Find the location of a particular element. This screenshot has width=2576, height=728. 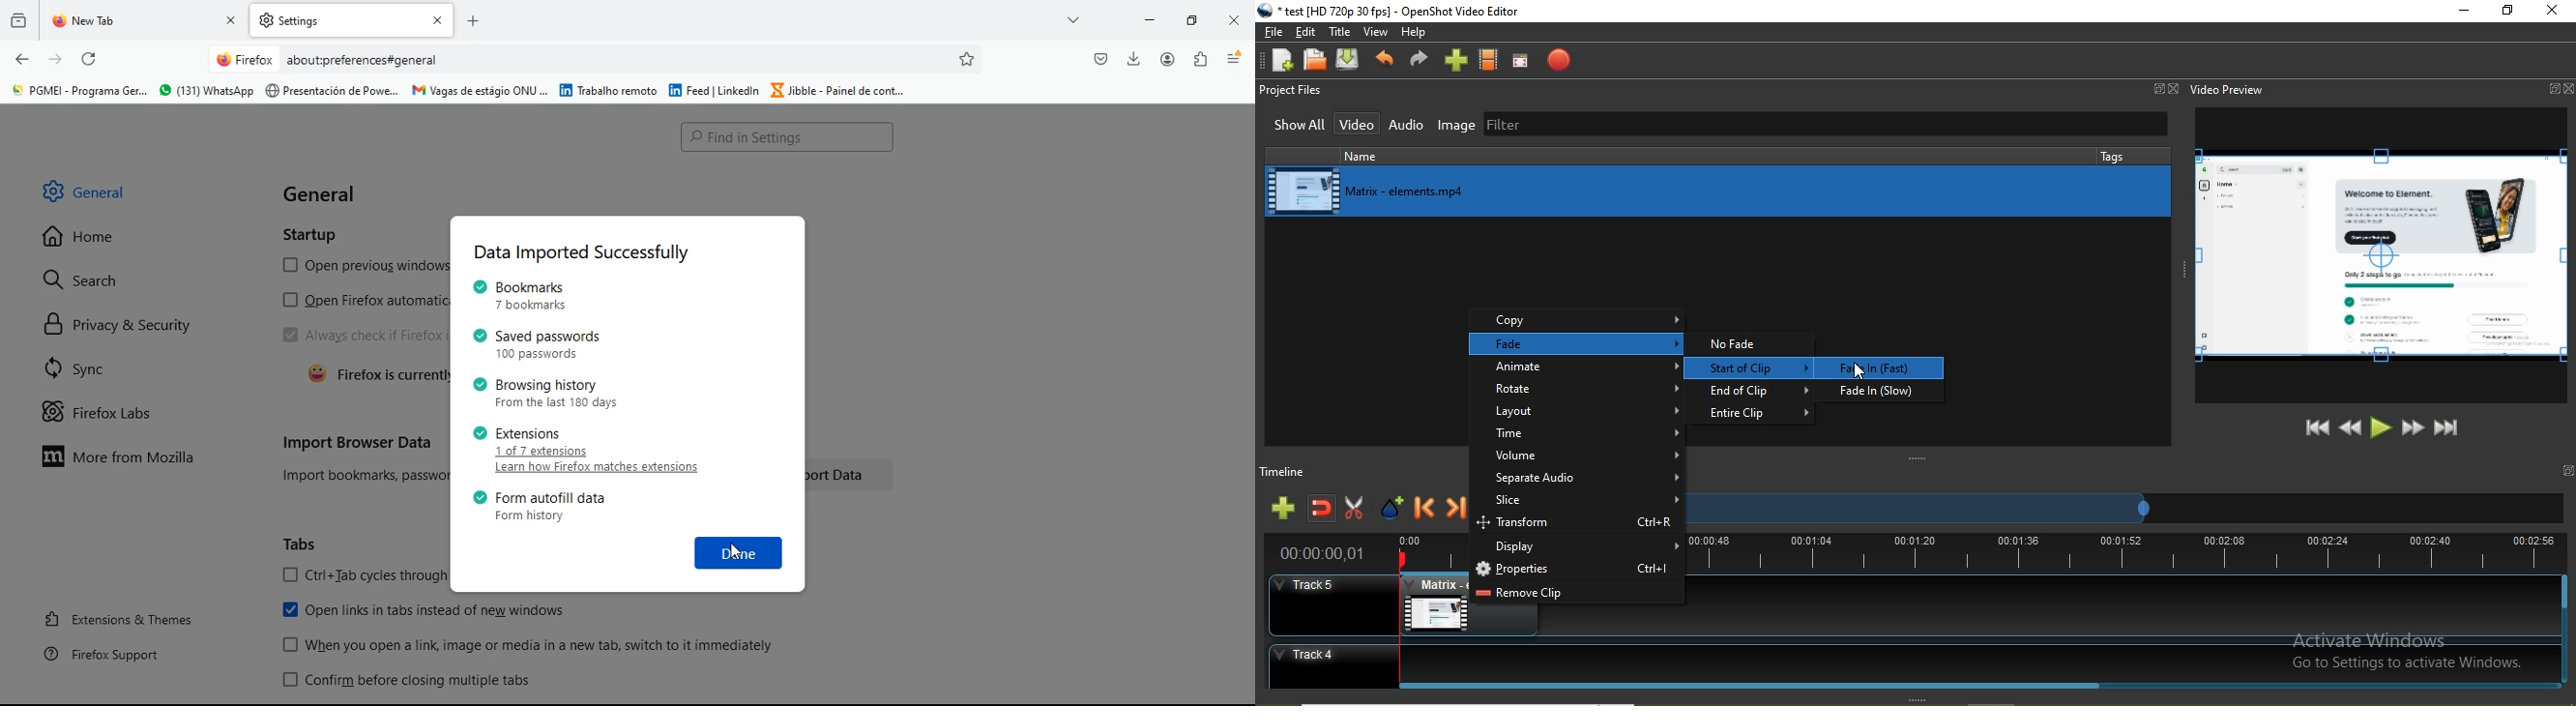

Close is located at coordinates (2569, 89).